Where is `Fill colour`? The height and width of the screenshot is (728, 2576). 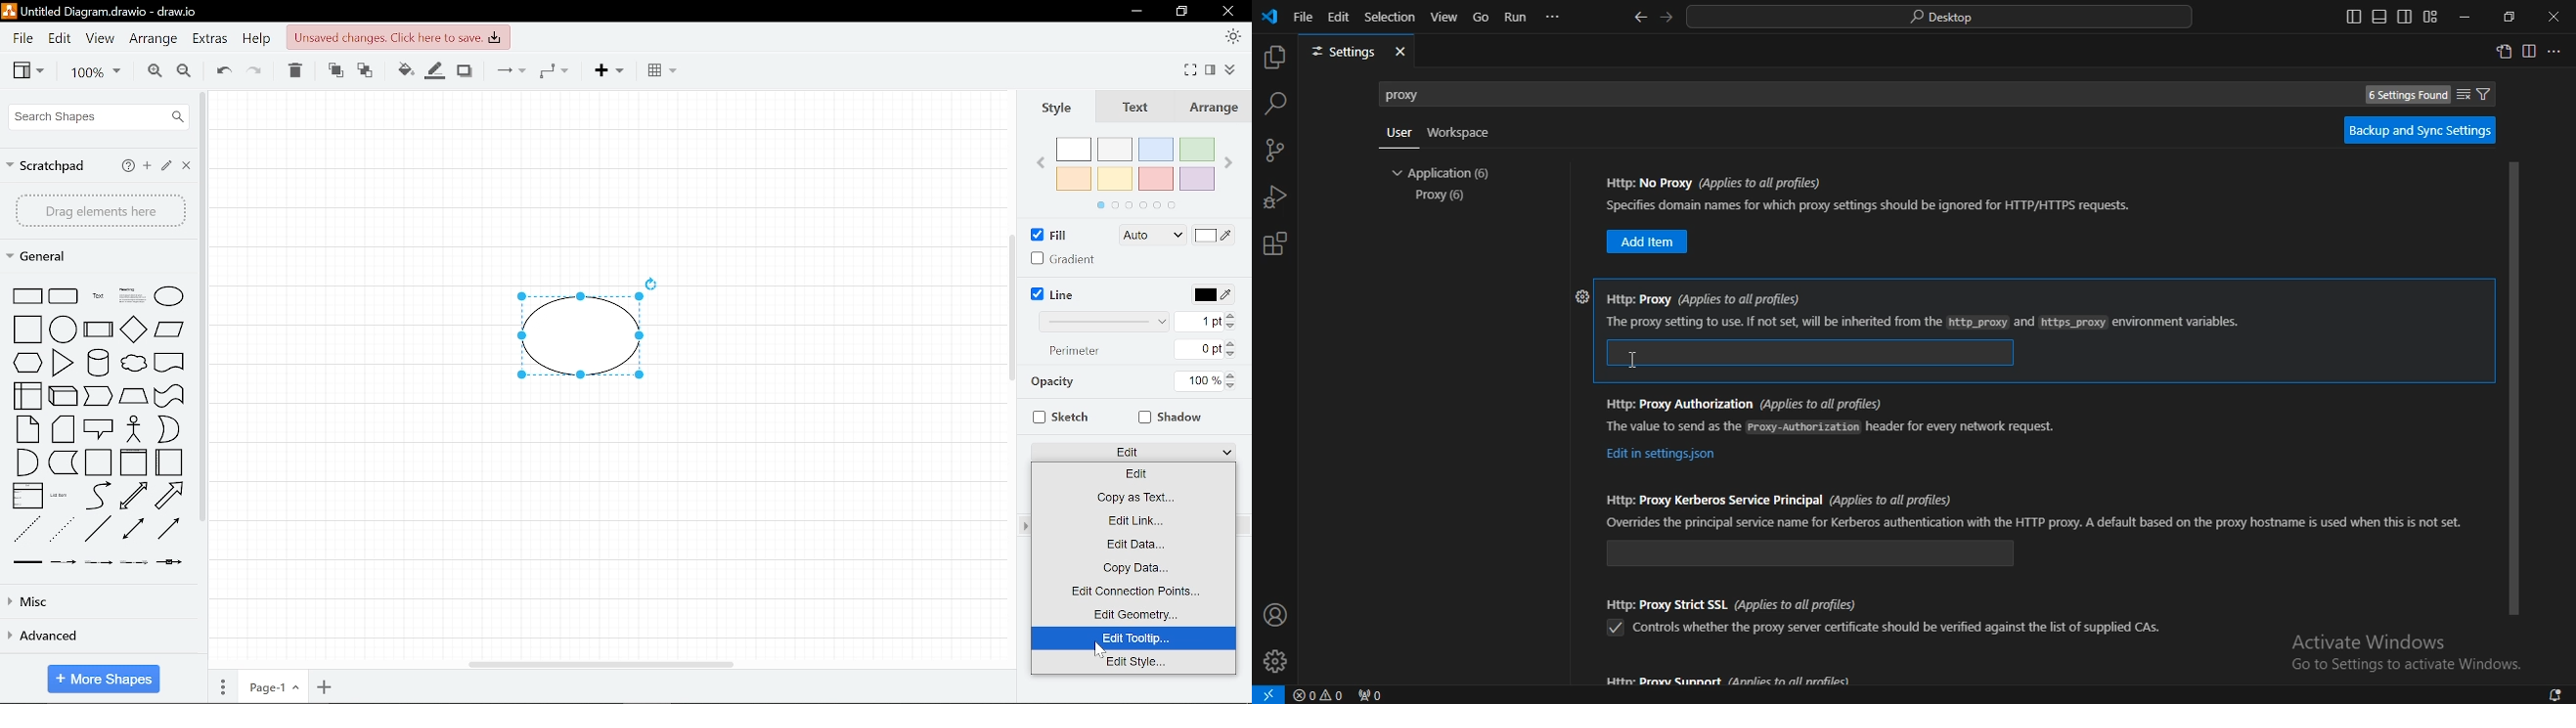
Fill colour is located at coordinates (403, 71).